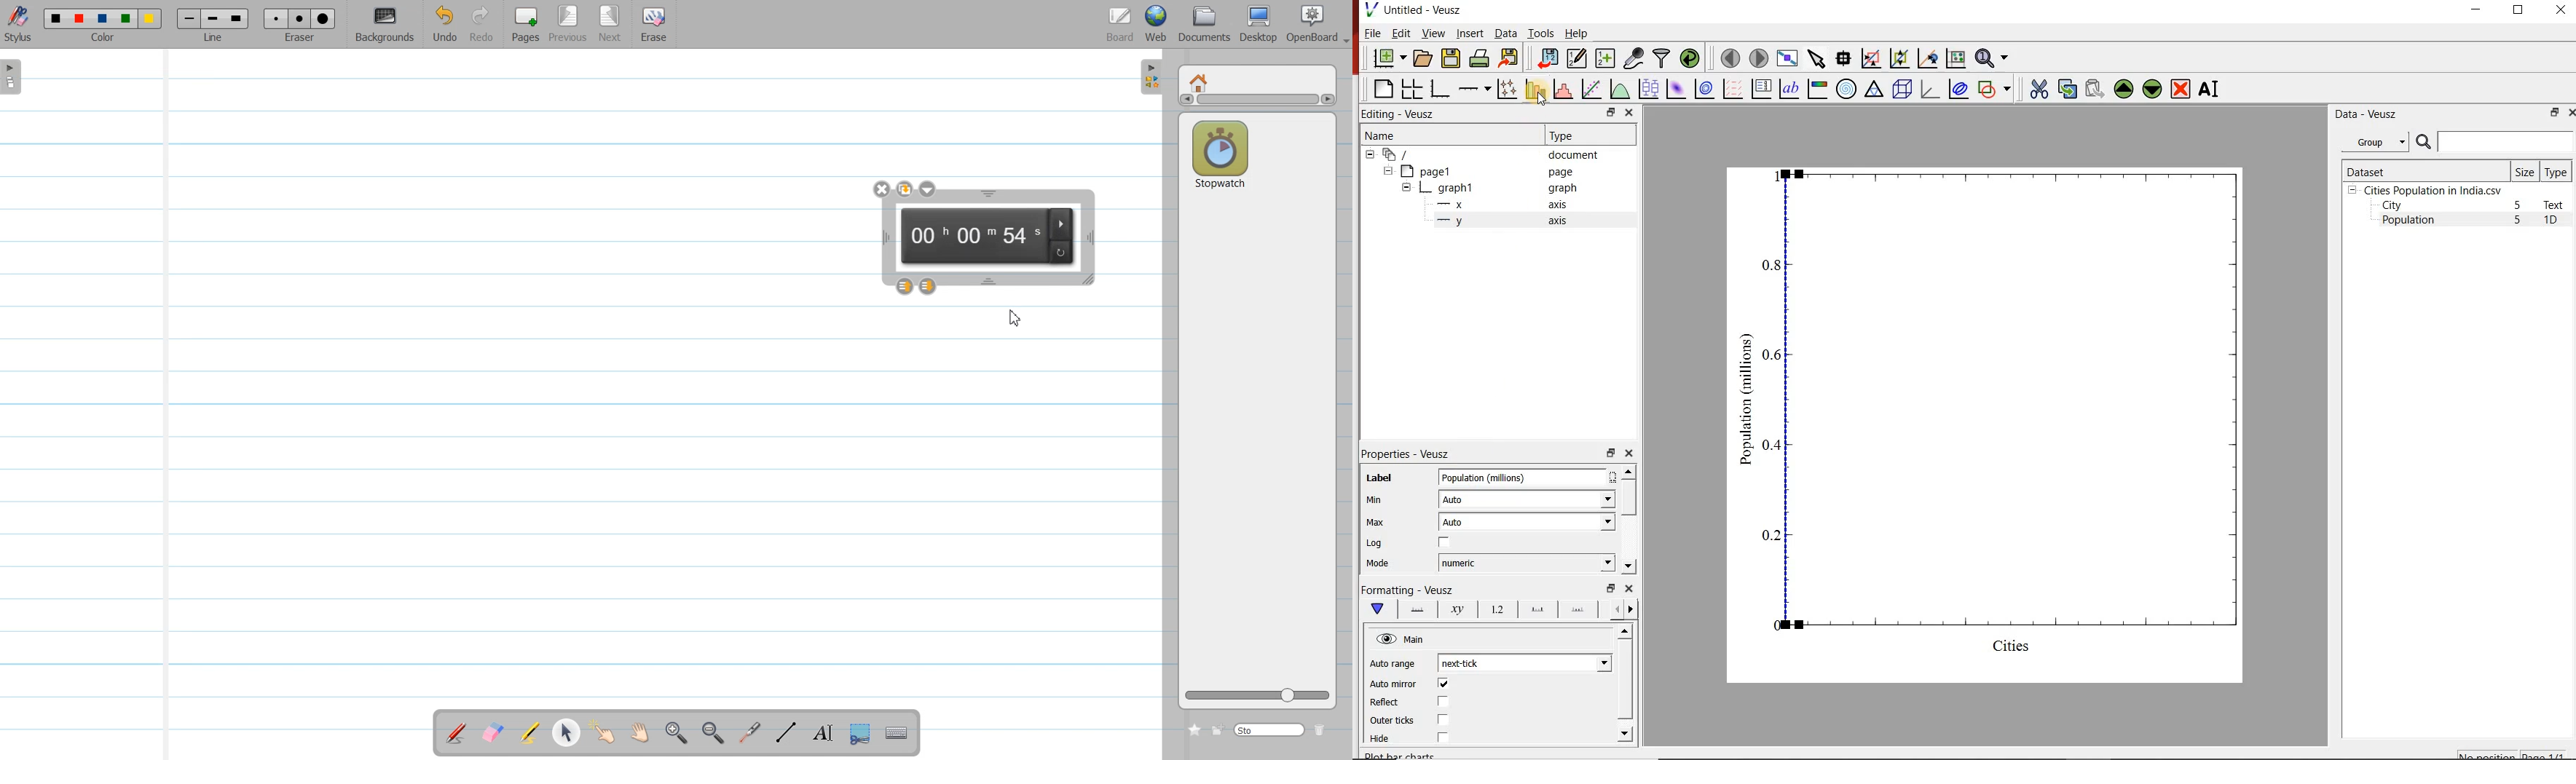  What do you see at coordinates (1610, 112) in the screenshot?
I see `restore` at bounding box center [1610, 112].